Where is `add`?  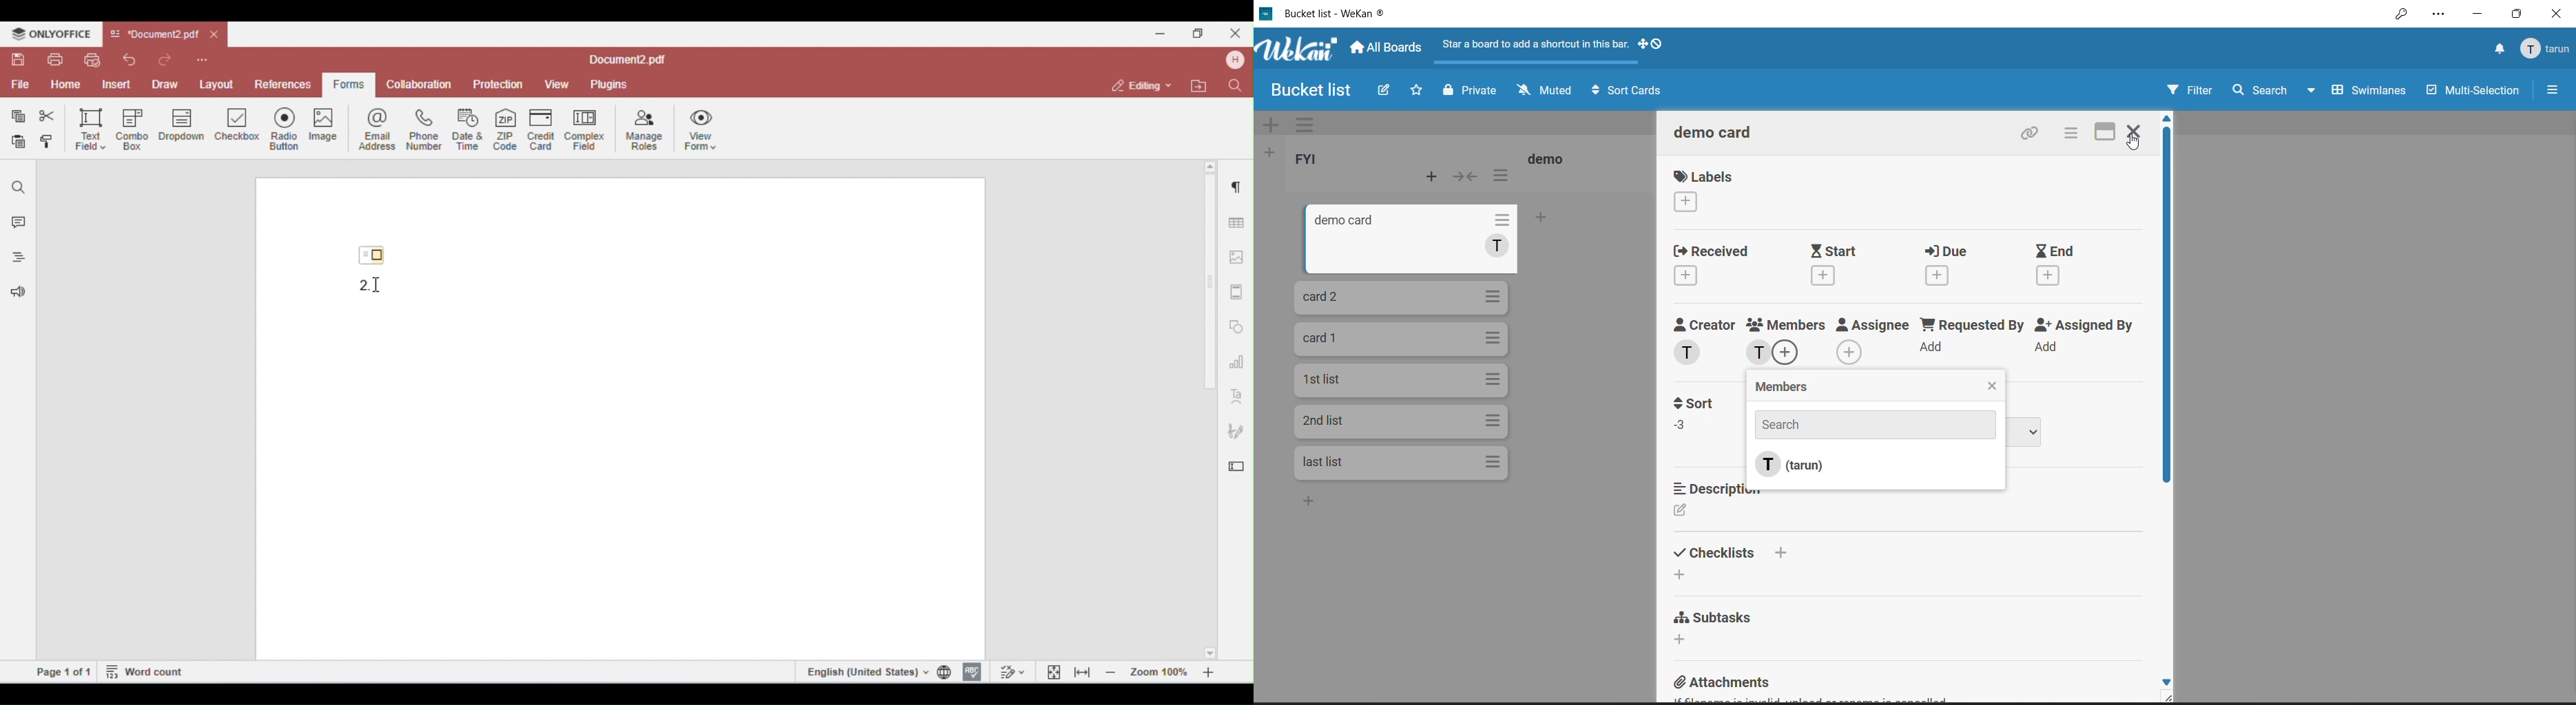
add is located at coordinates (1933, 346).